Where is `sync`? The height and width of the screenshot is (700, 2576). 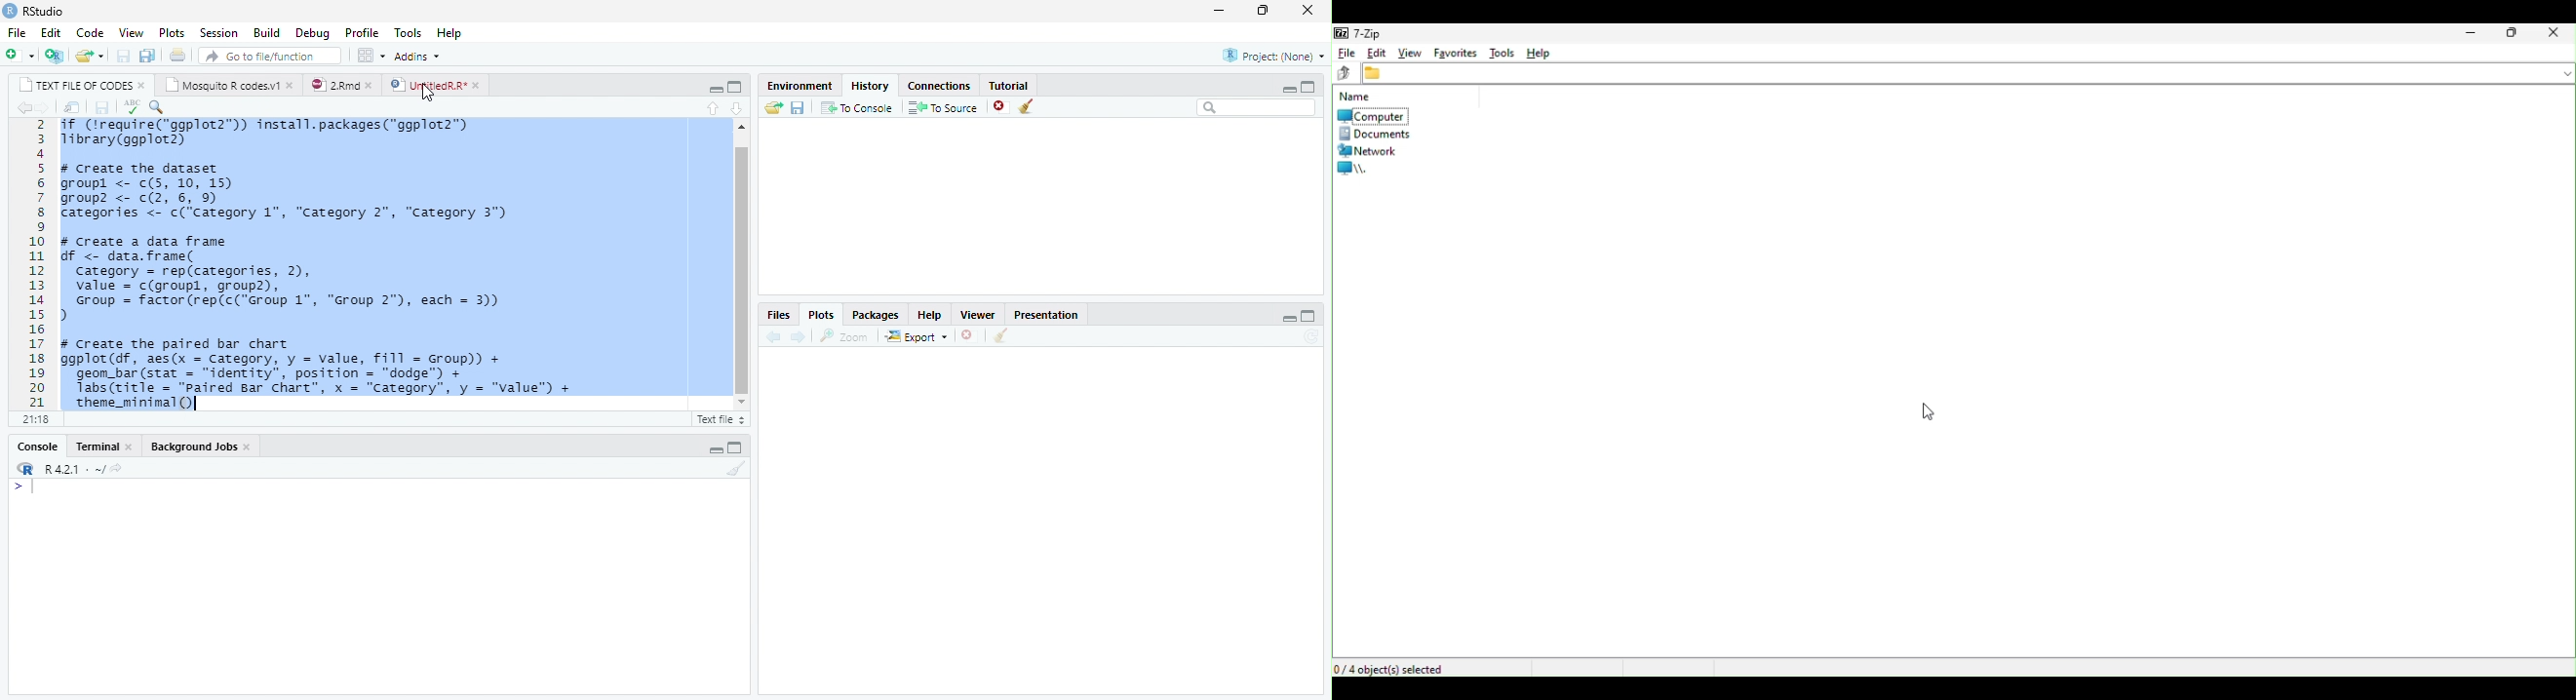 sync is located at coordinates (1313, 338).